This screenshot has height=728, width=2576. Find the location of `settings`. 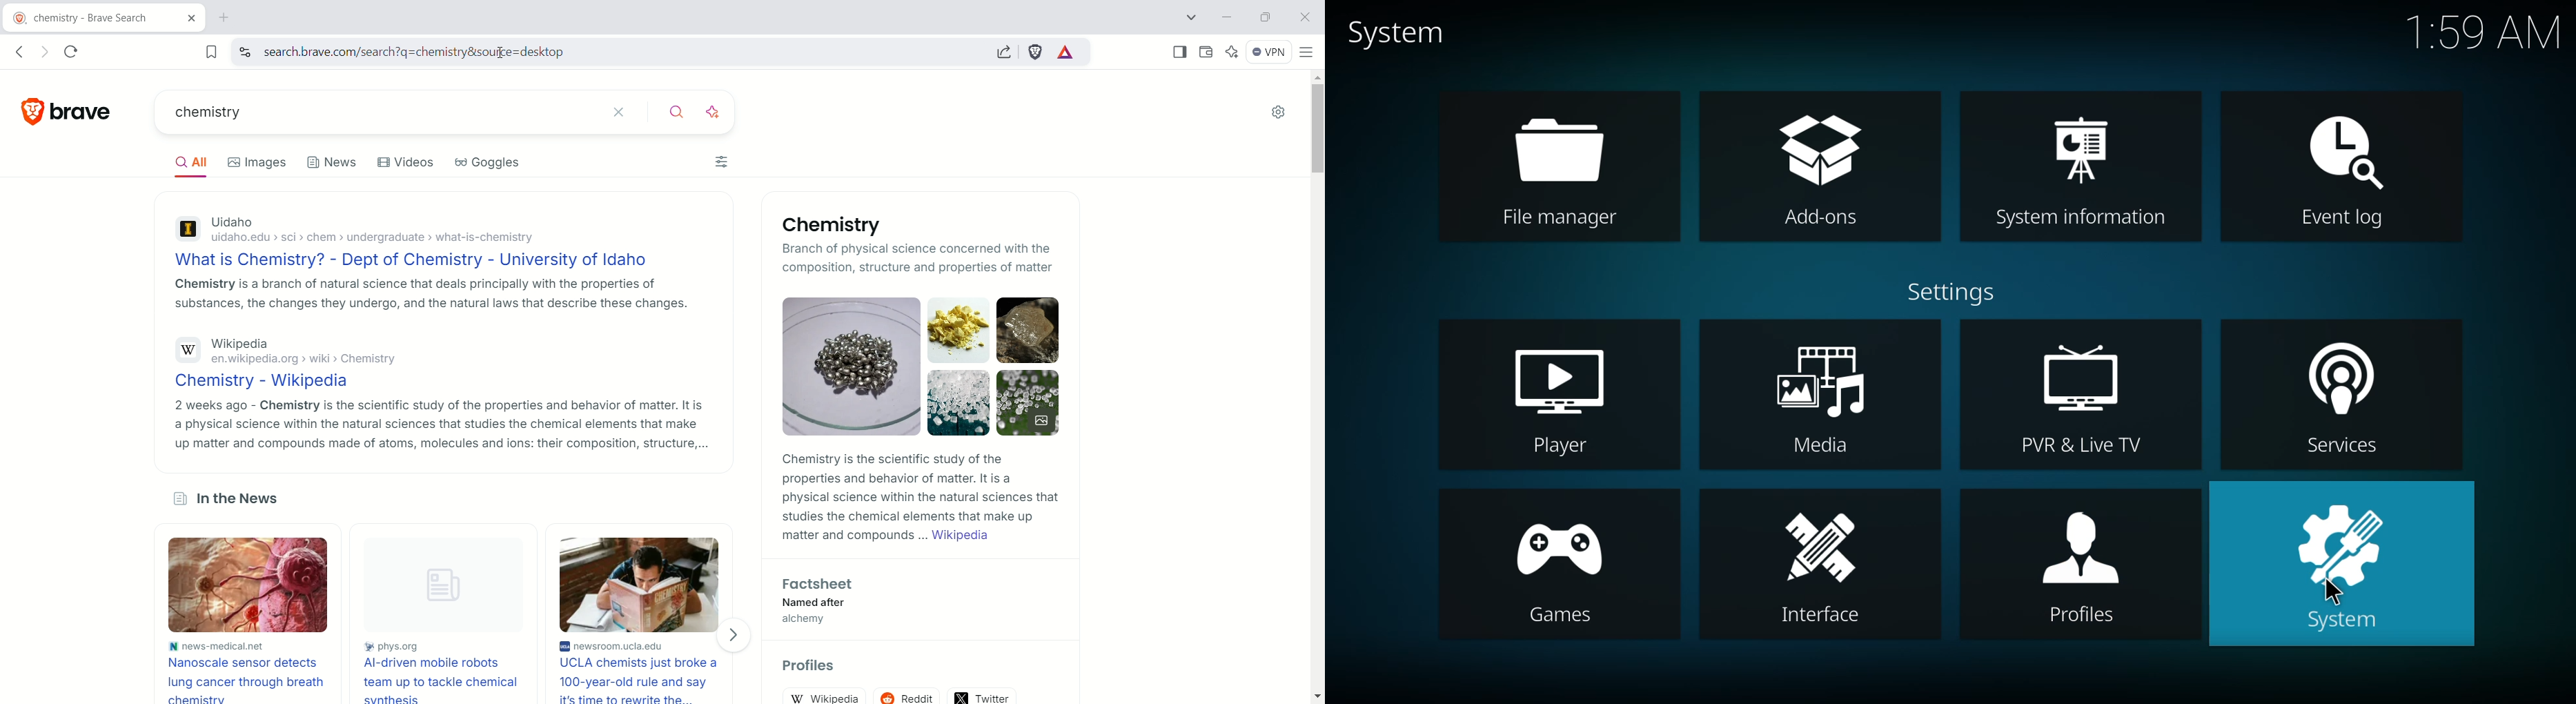

settings is located at coordinates (1951, 291).